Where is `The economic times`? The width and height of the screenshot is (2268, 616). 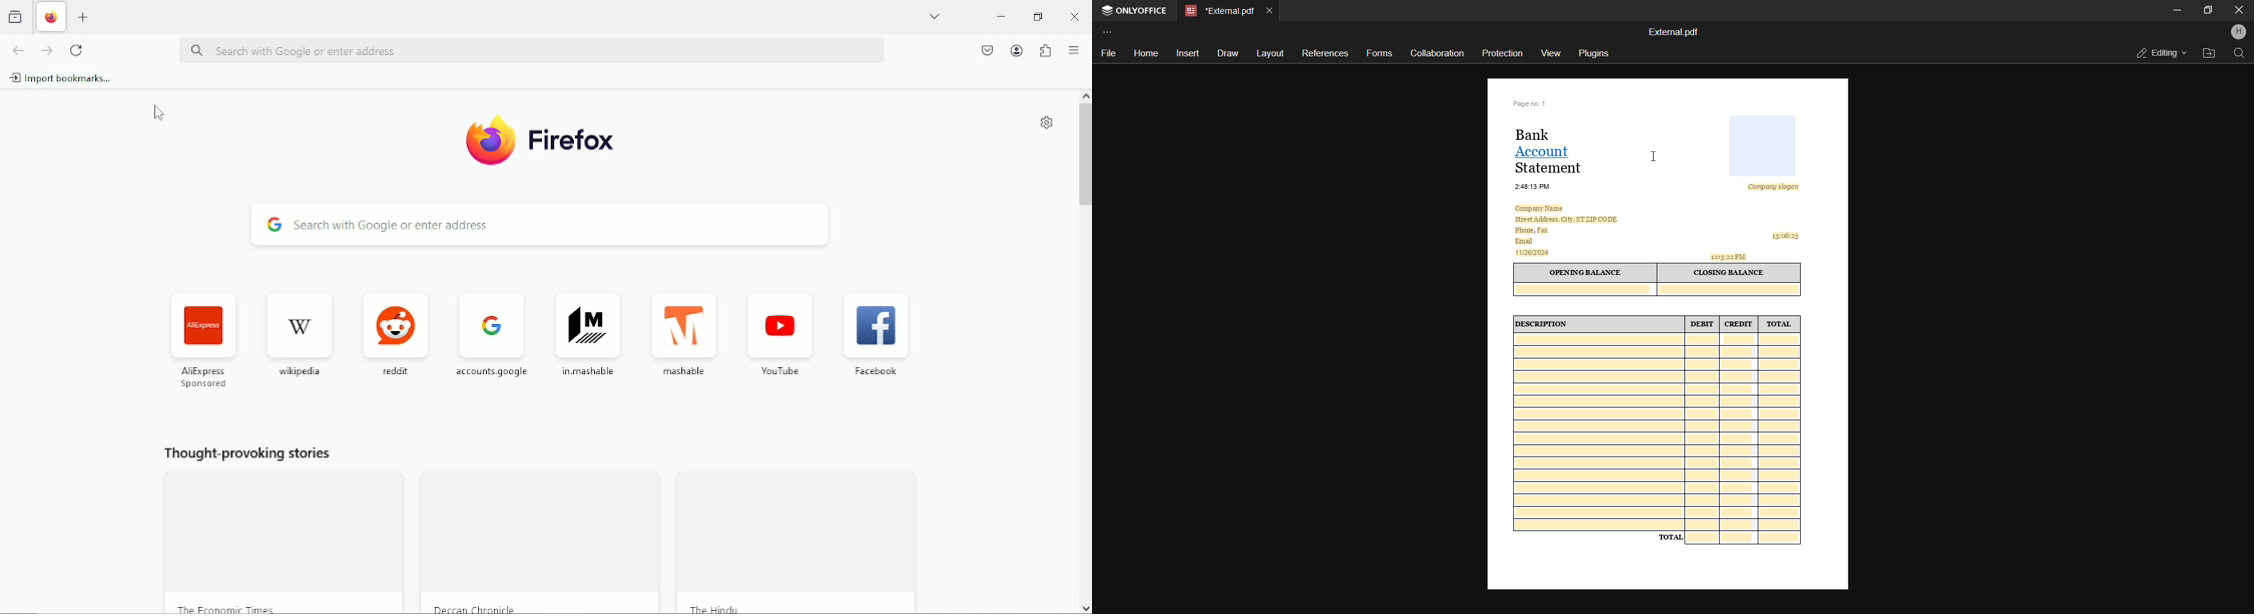
The economic times is located at coordinates (225, 606).